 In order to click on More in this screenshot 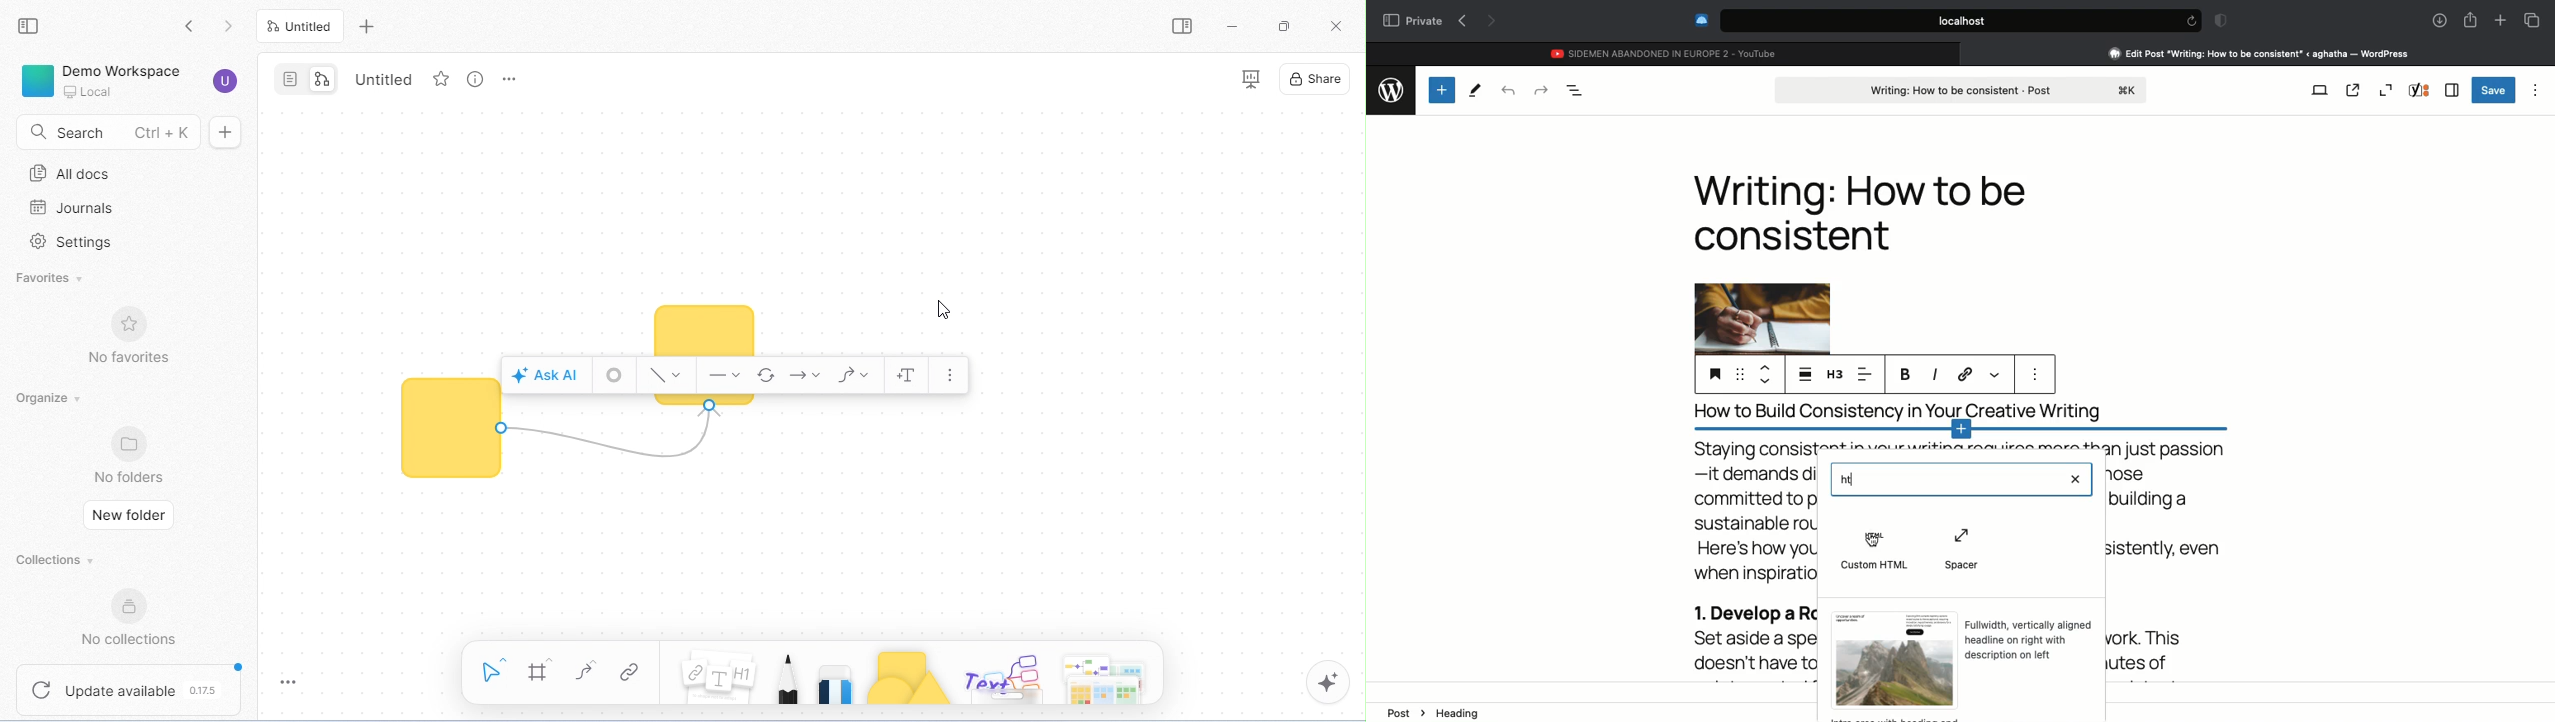, I will do `click(1996, 374)`.